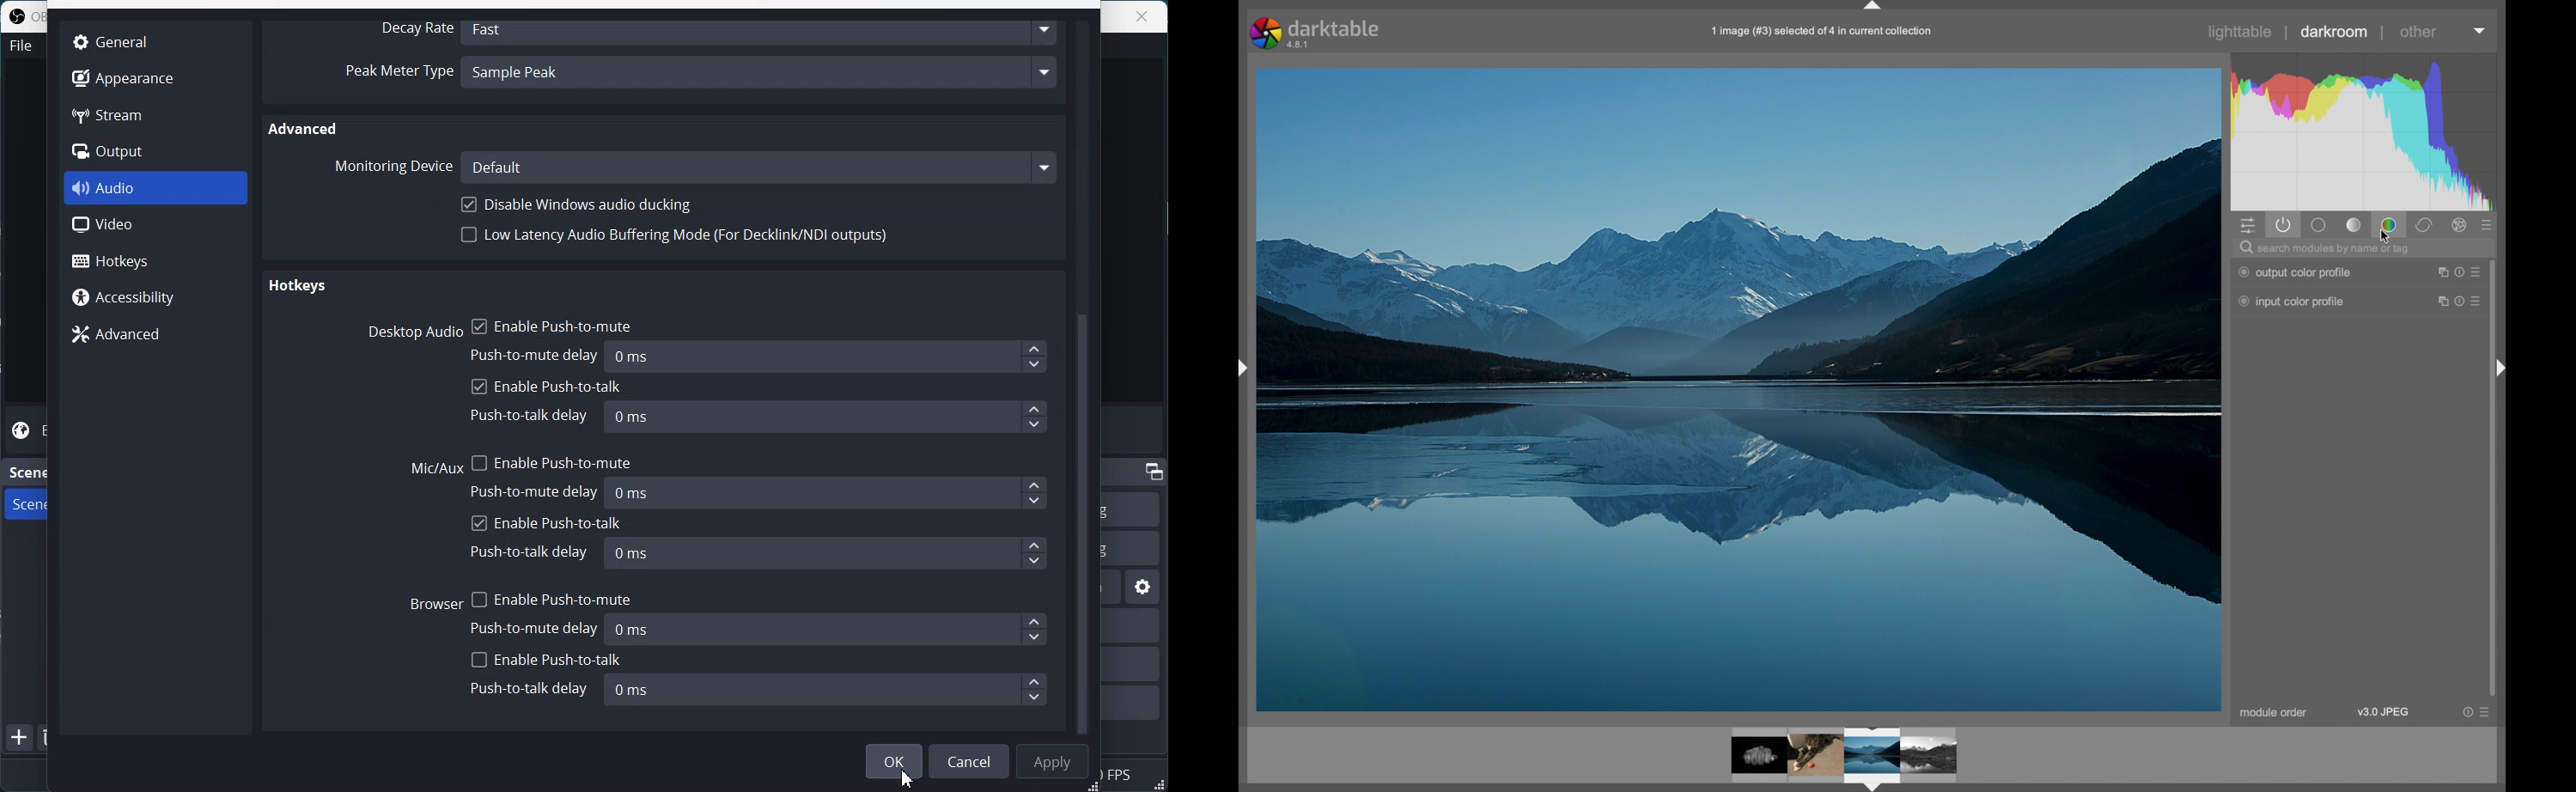 The width and height of the screenshot is (2576, 812). Describe the element at coordinates (392, 166) in the screenshot. I see `Monitoring Device` at that location.